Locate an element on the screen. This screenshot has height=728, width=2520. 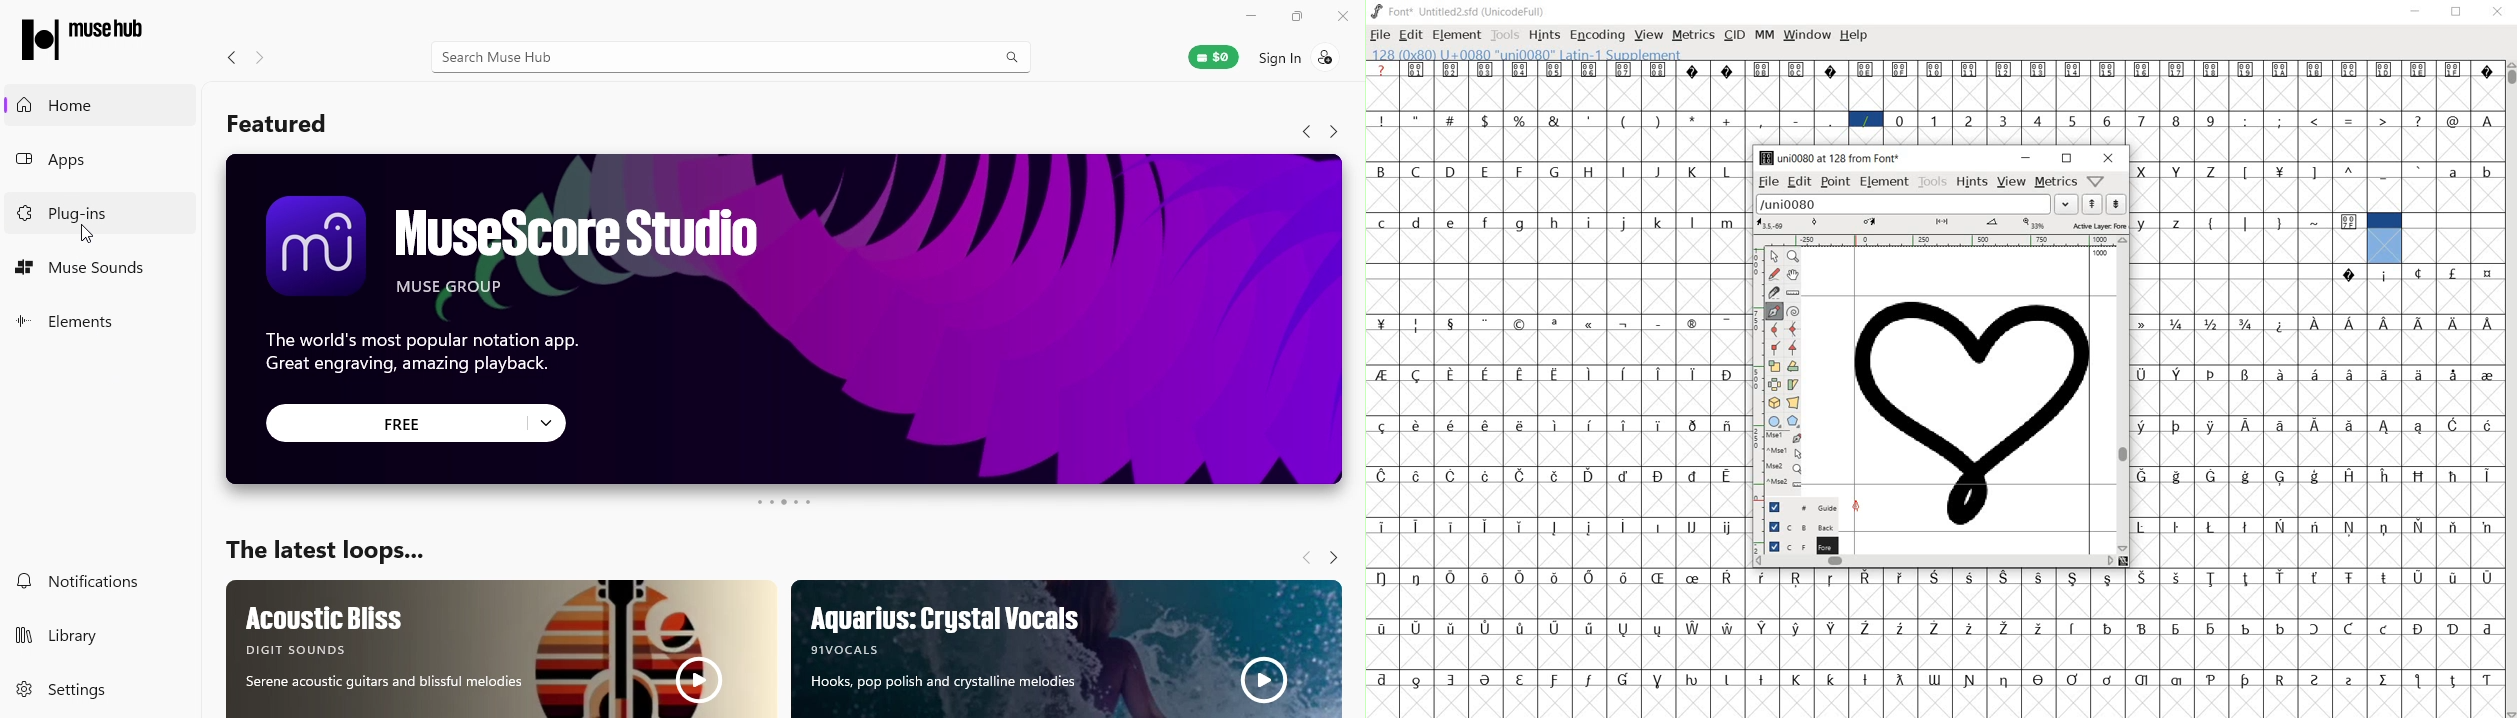
glyph is located at coordinates (1415, 223).